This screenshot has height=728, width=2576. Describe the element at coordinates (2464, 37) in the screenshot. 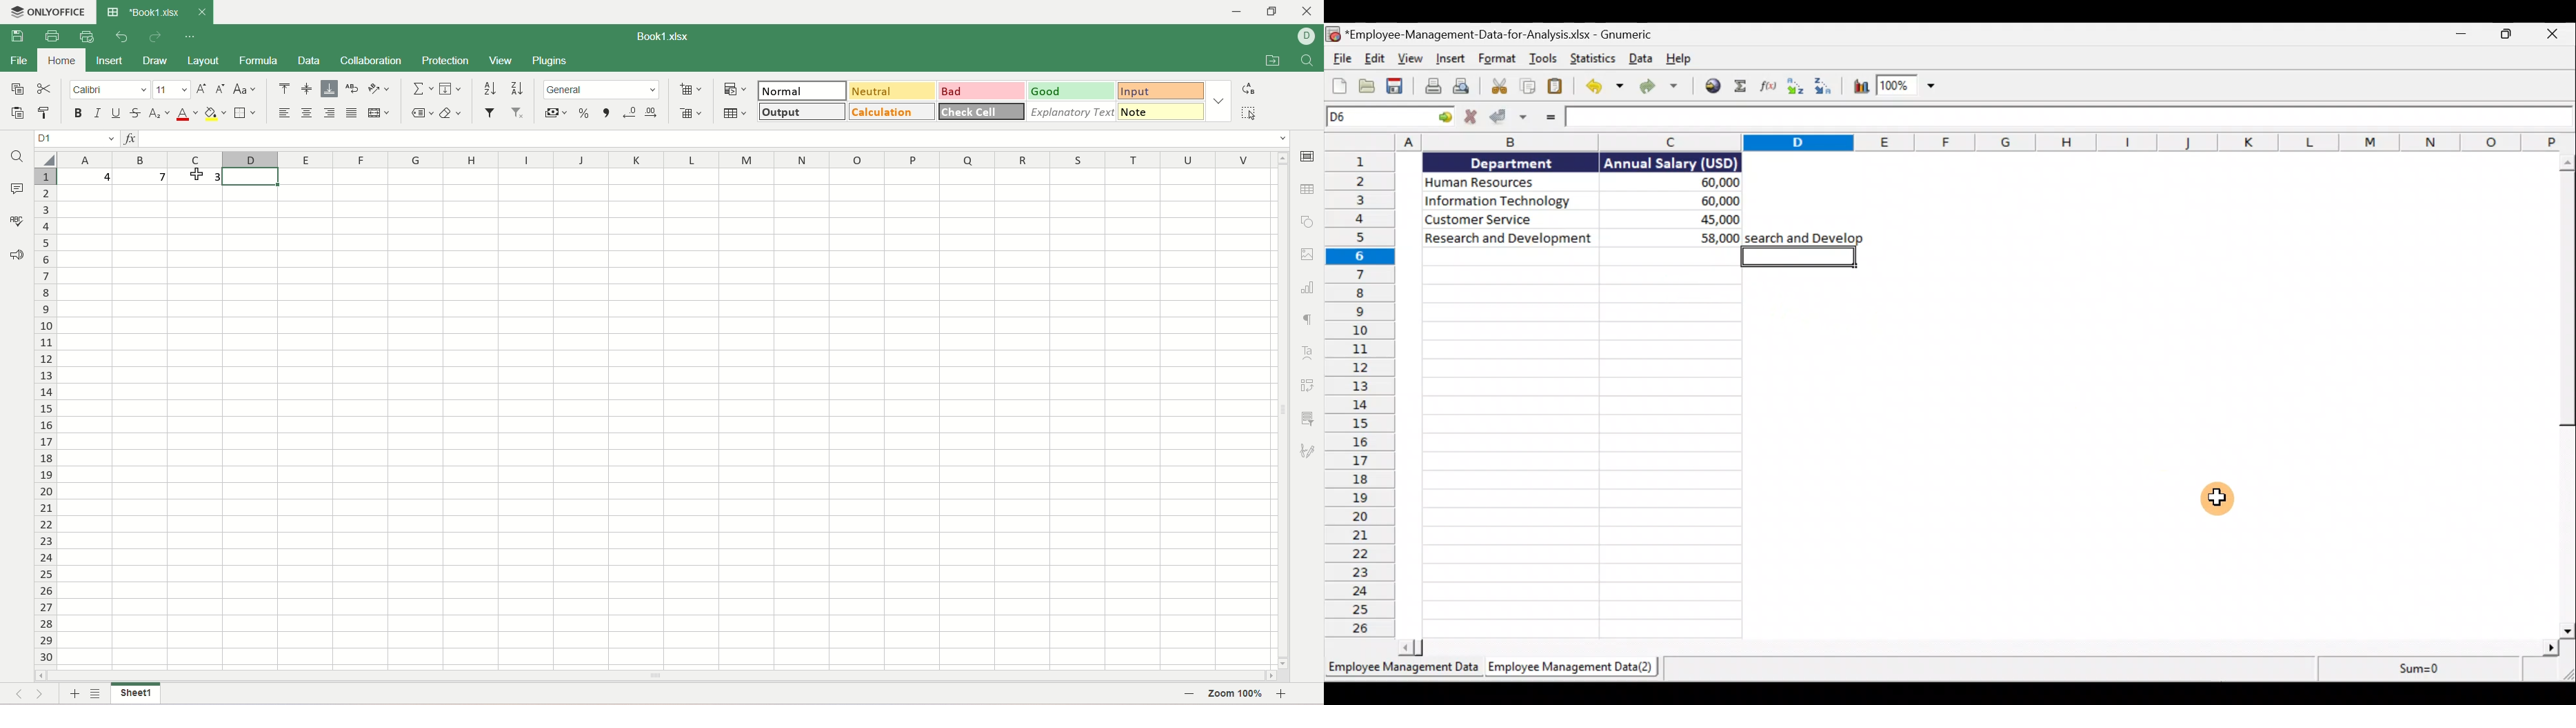

I see `Minimise` at that location.